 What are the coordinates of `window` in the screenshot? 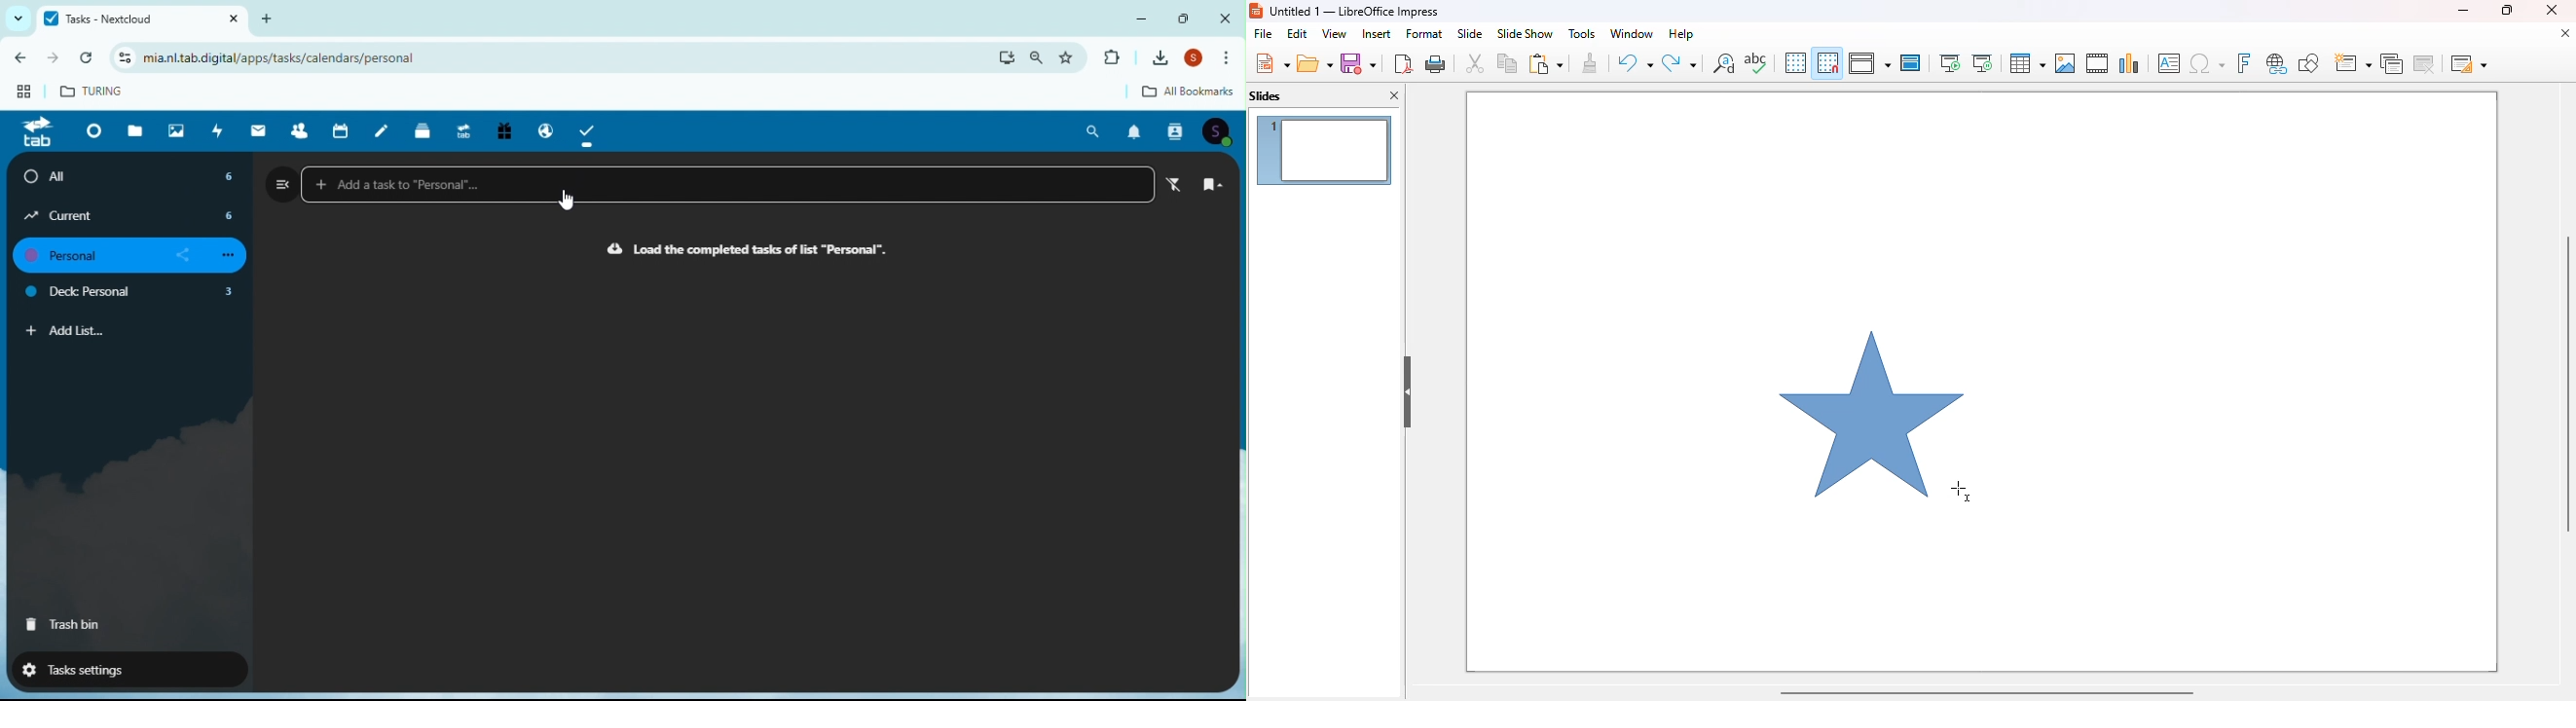 It's located at (1631, 33).